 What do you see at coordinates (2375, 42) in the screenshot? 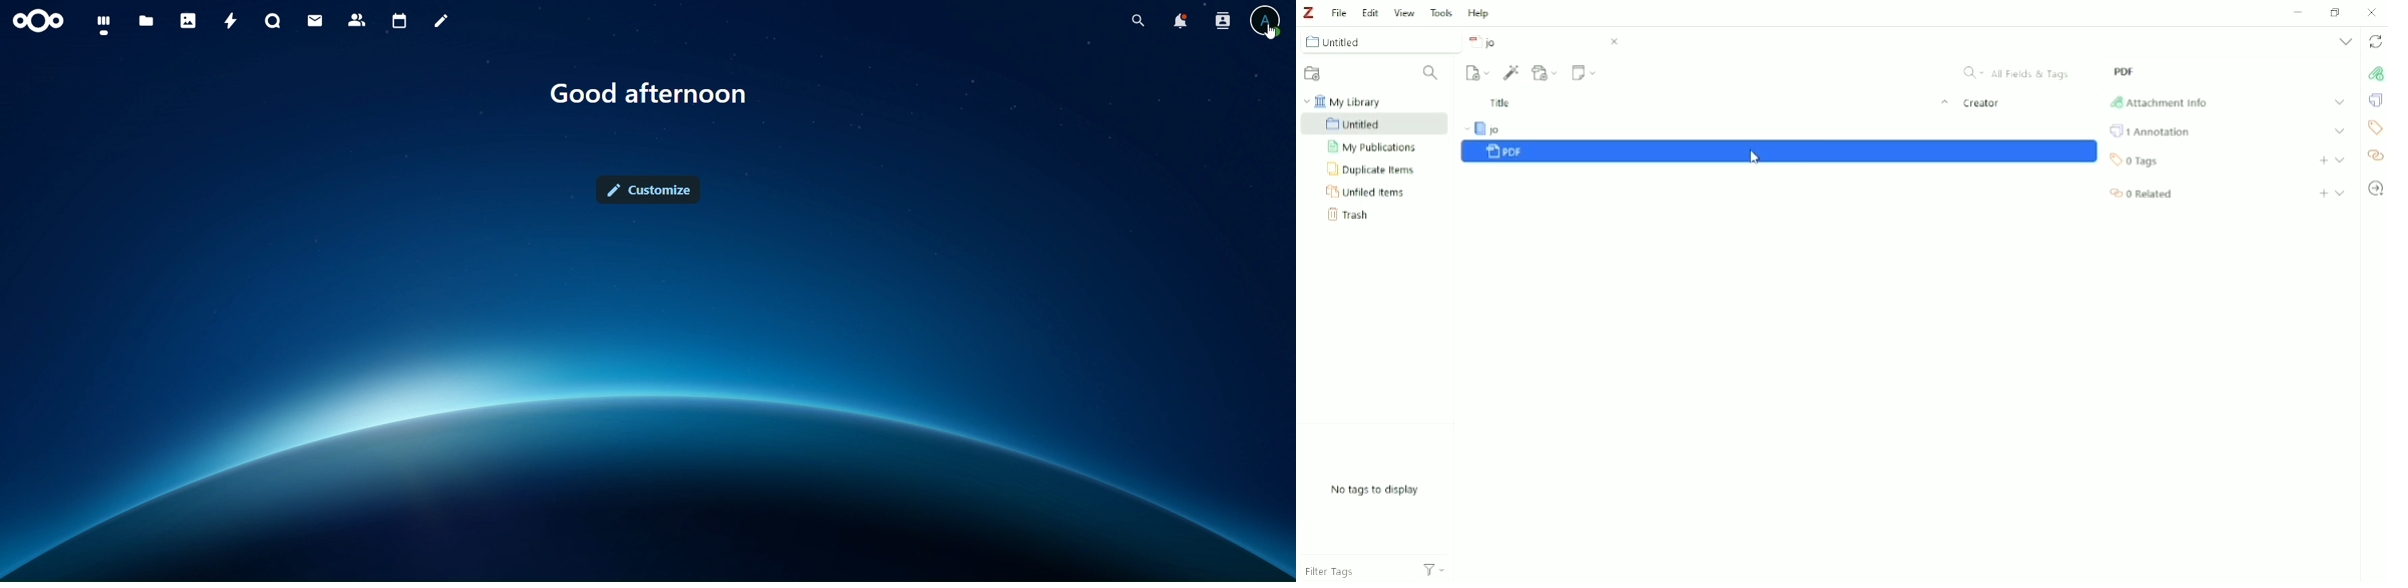
I see `Sync` at bounding box center [2375, 42].